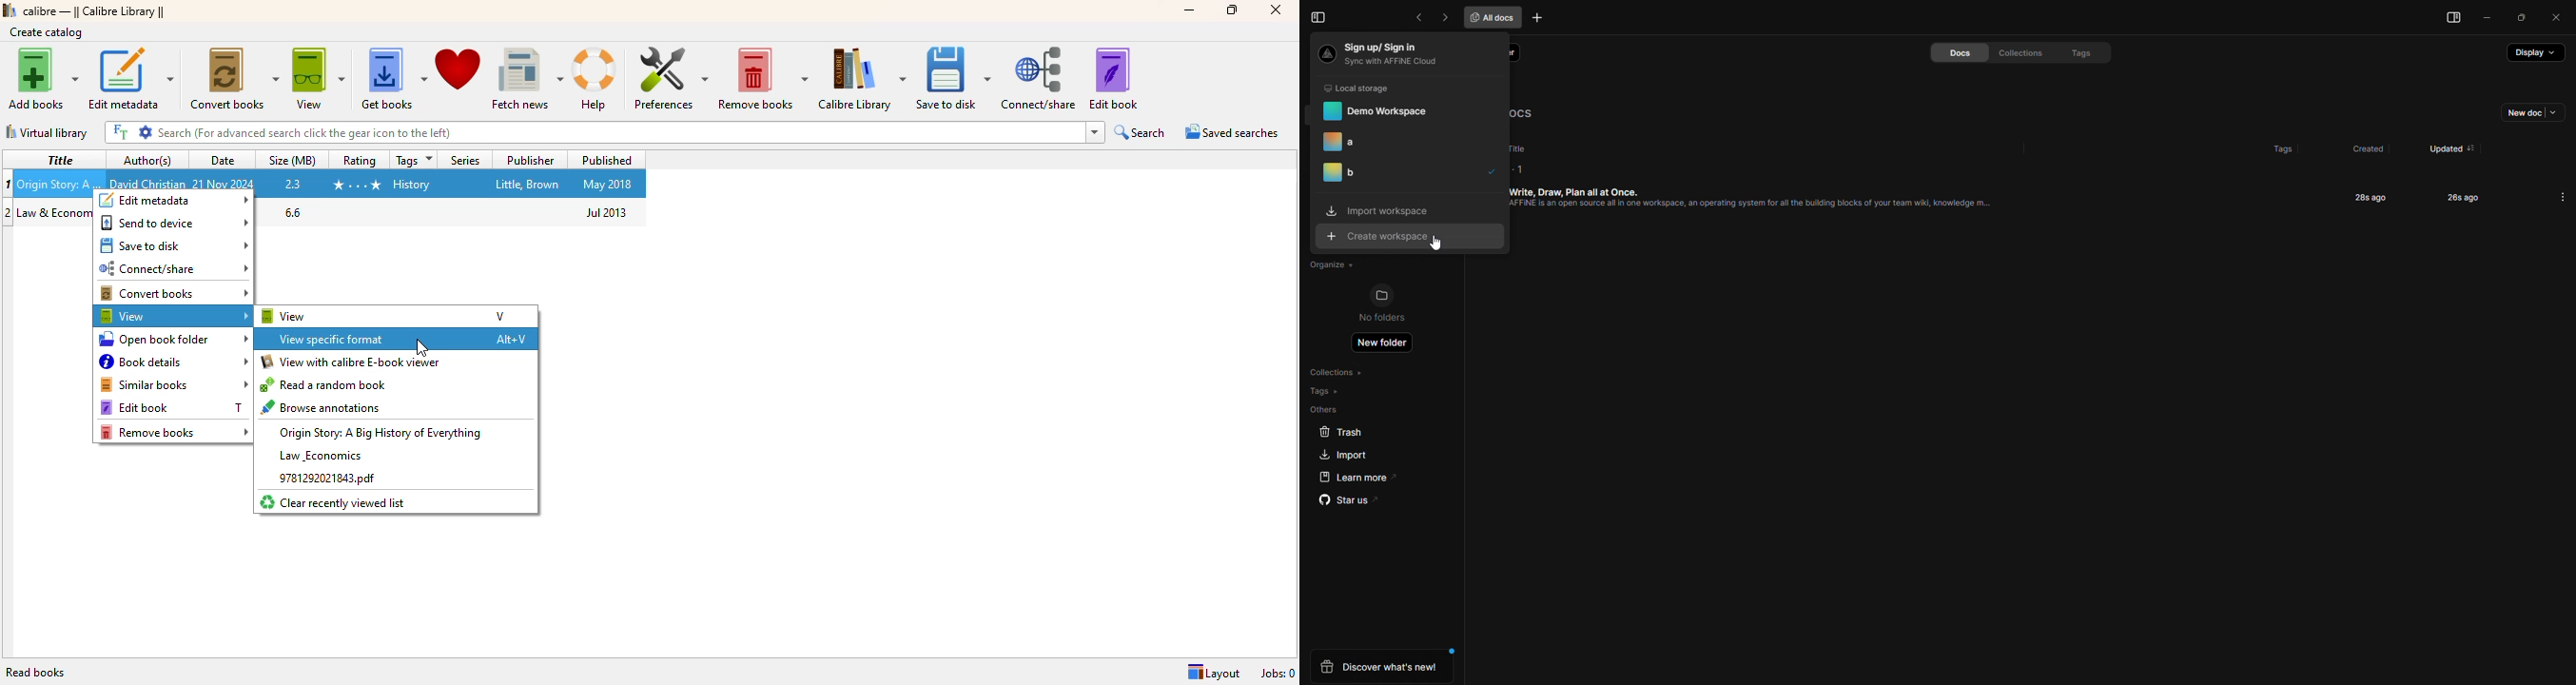 Image resolution: width=2576 pixels, height=700 pixels. I want to click on tags, so click(1325, 391).